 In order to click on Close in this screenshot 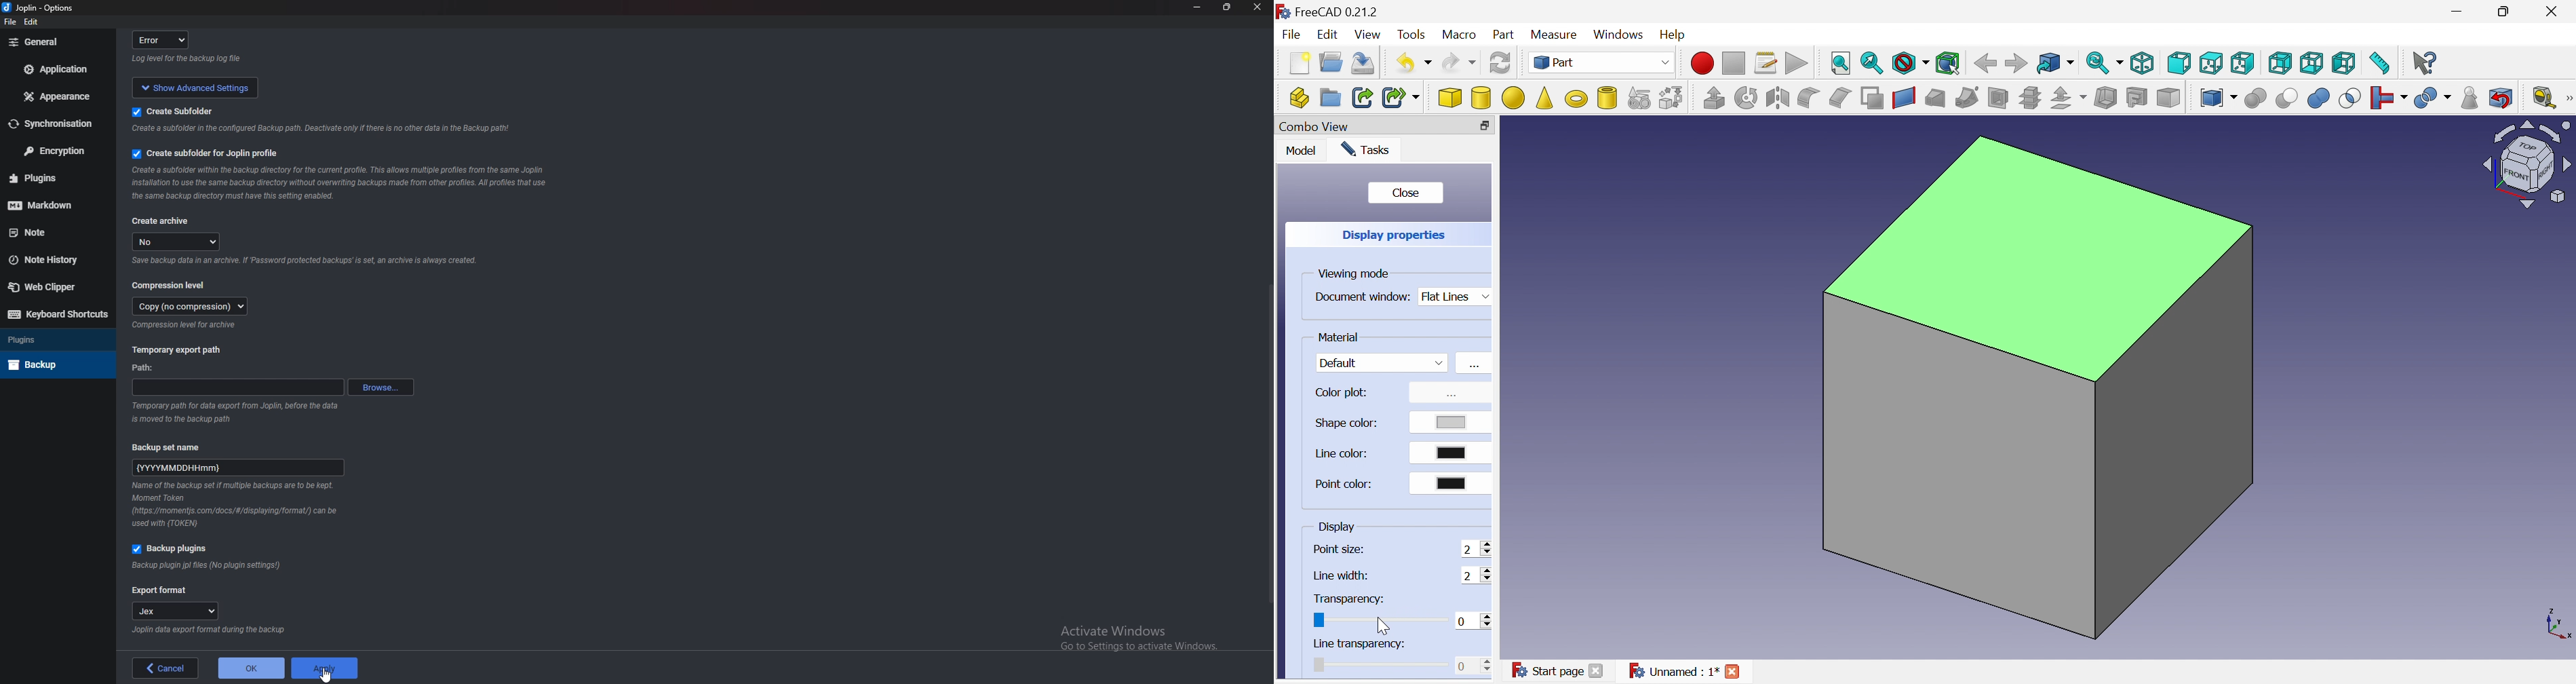, I will do `click(2554, 11)`.